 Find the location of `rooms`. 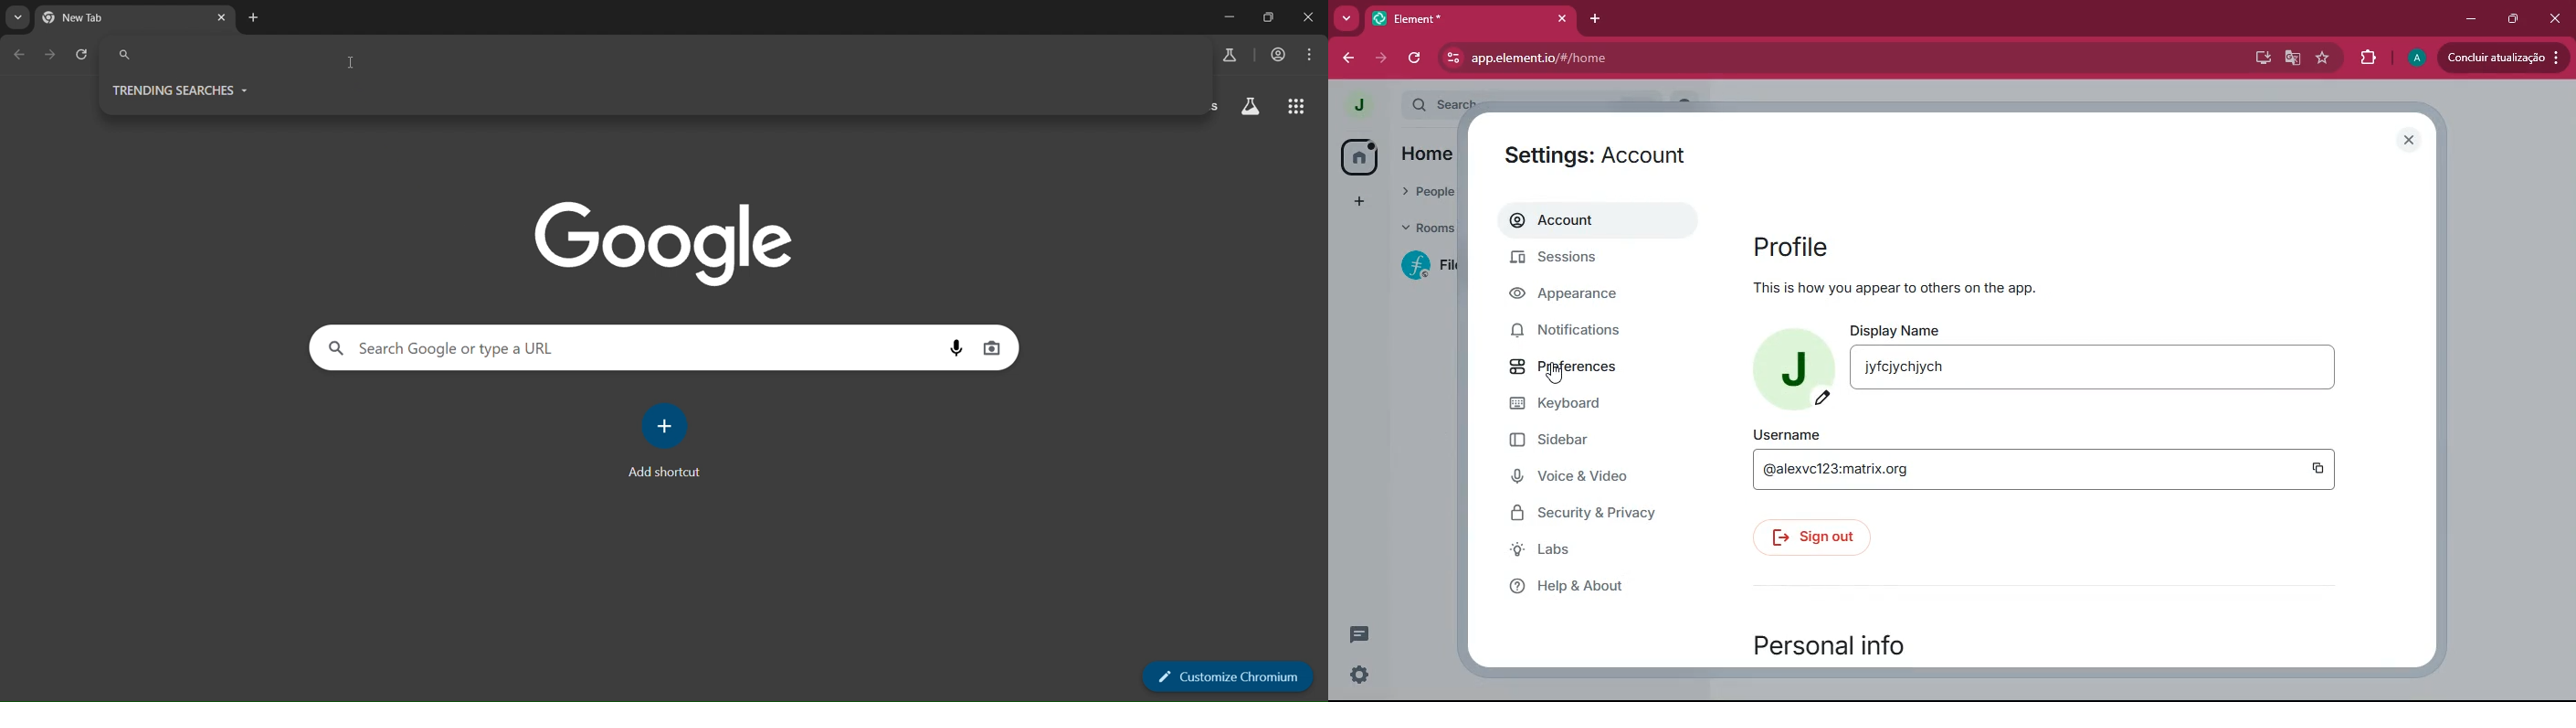

rooms is located at coordinates (1421, 229).